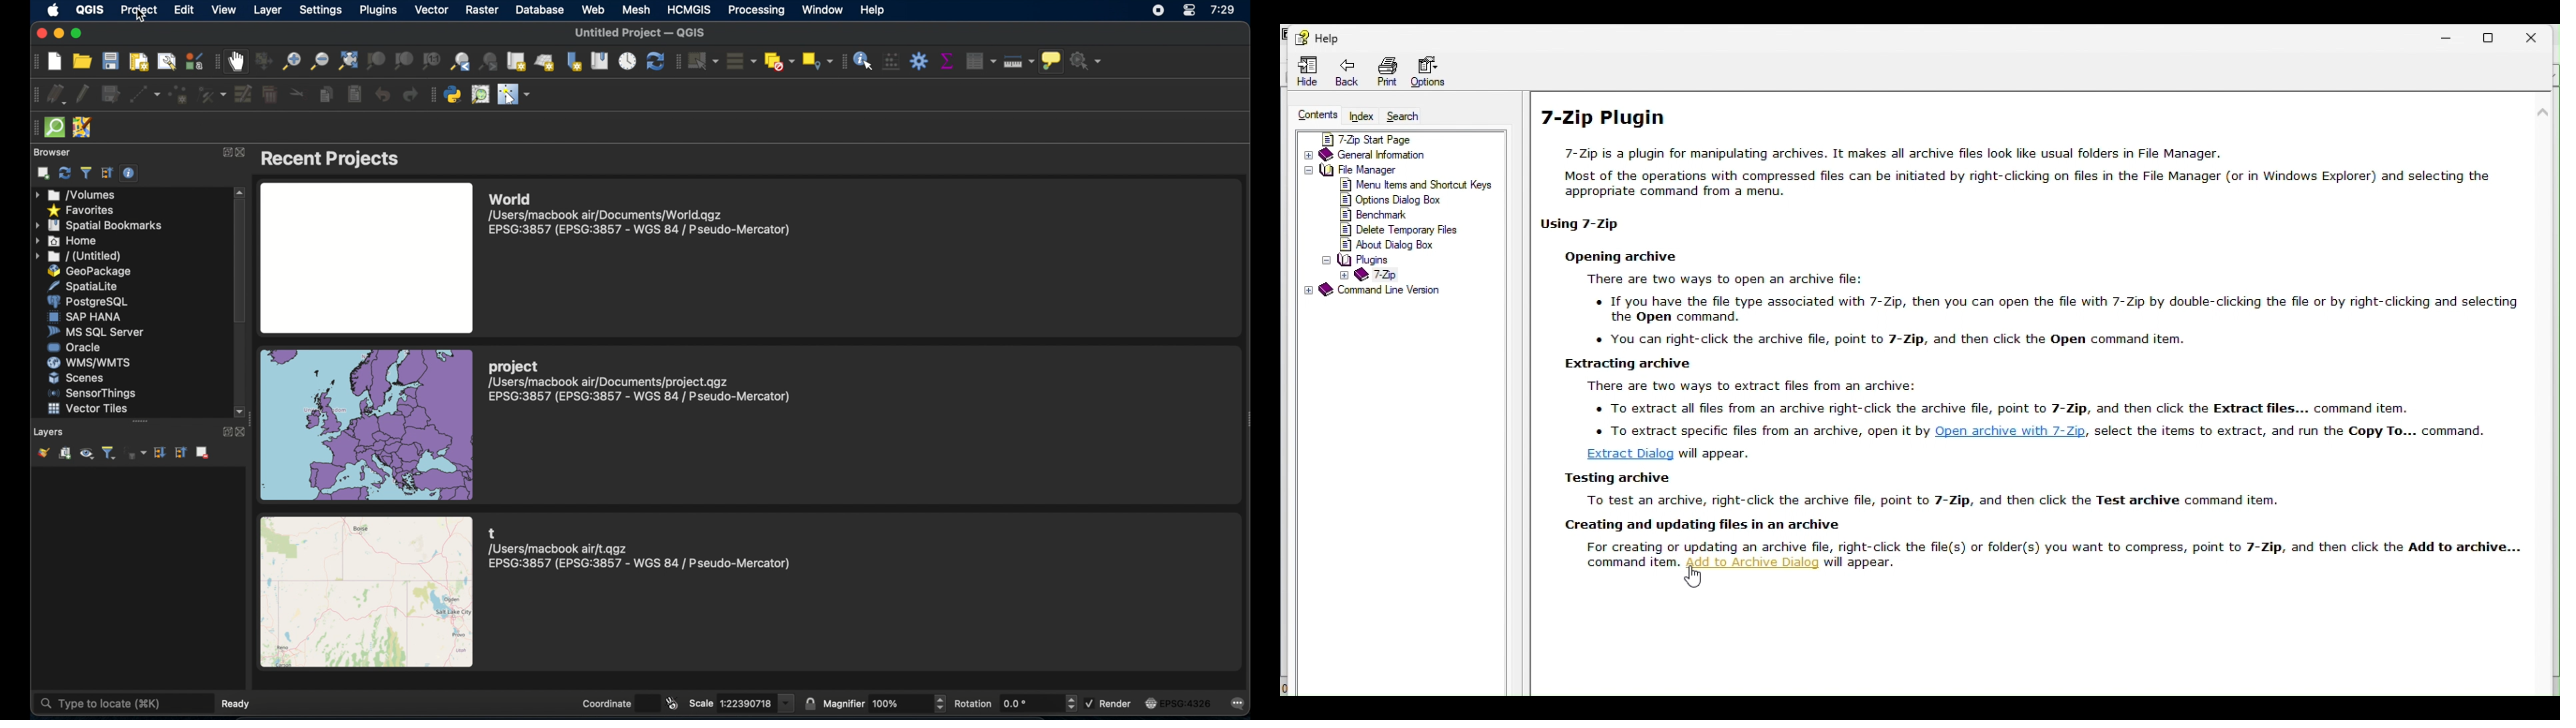 The image size is (2576, 728). What do you see at coordinates (51, 152) in the screenshot?
I see `browser` at bounding box center [51, 152].